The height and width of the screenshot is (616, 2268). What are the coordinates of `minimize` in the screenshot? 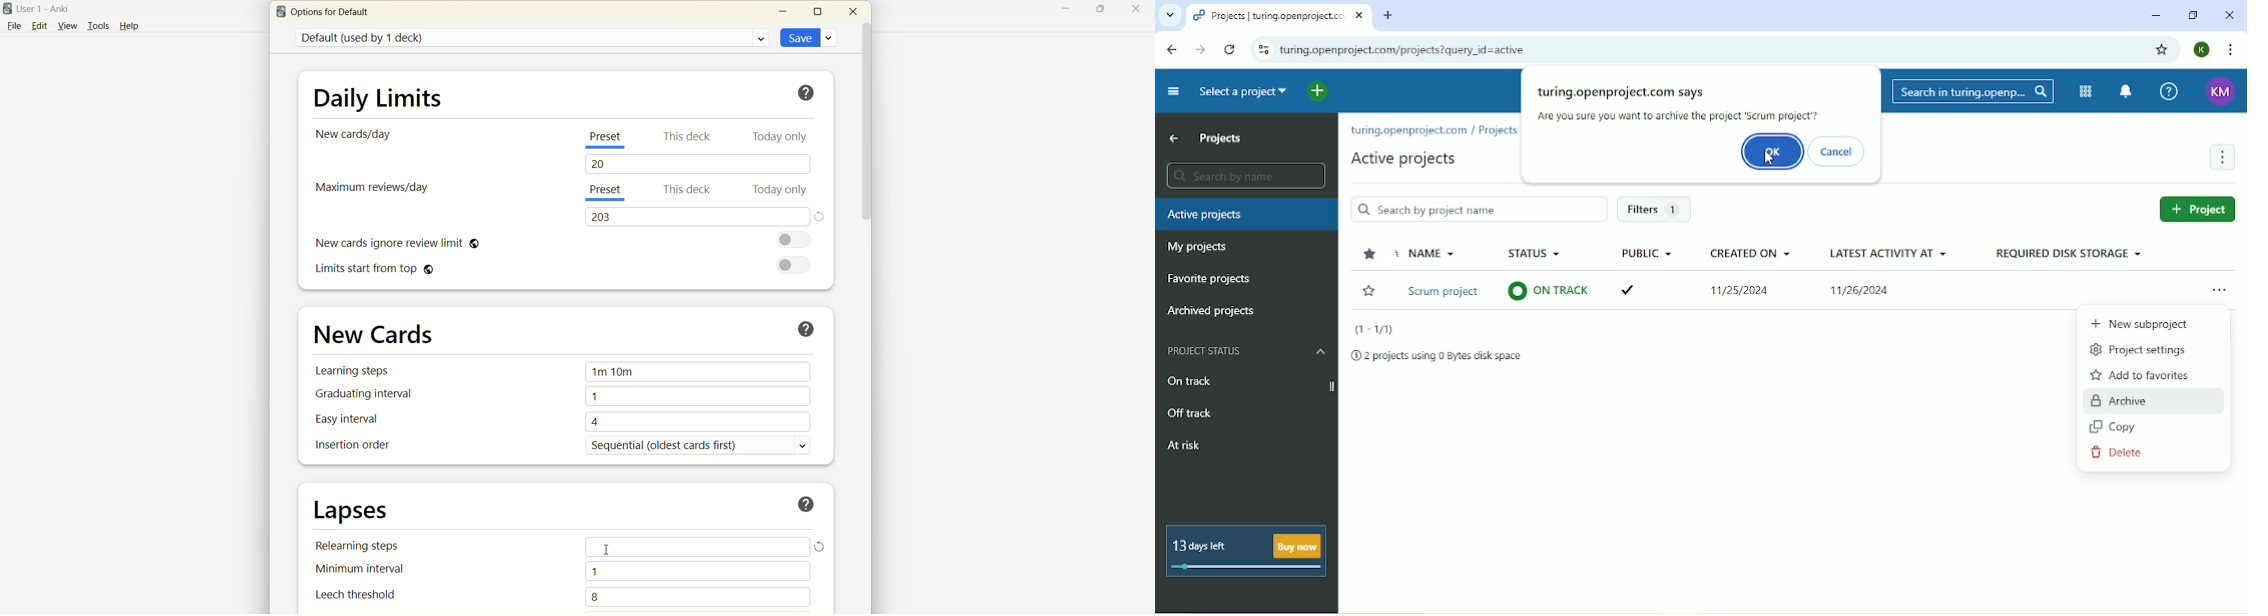 It's located at (786, 11).